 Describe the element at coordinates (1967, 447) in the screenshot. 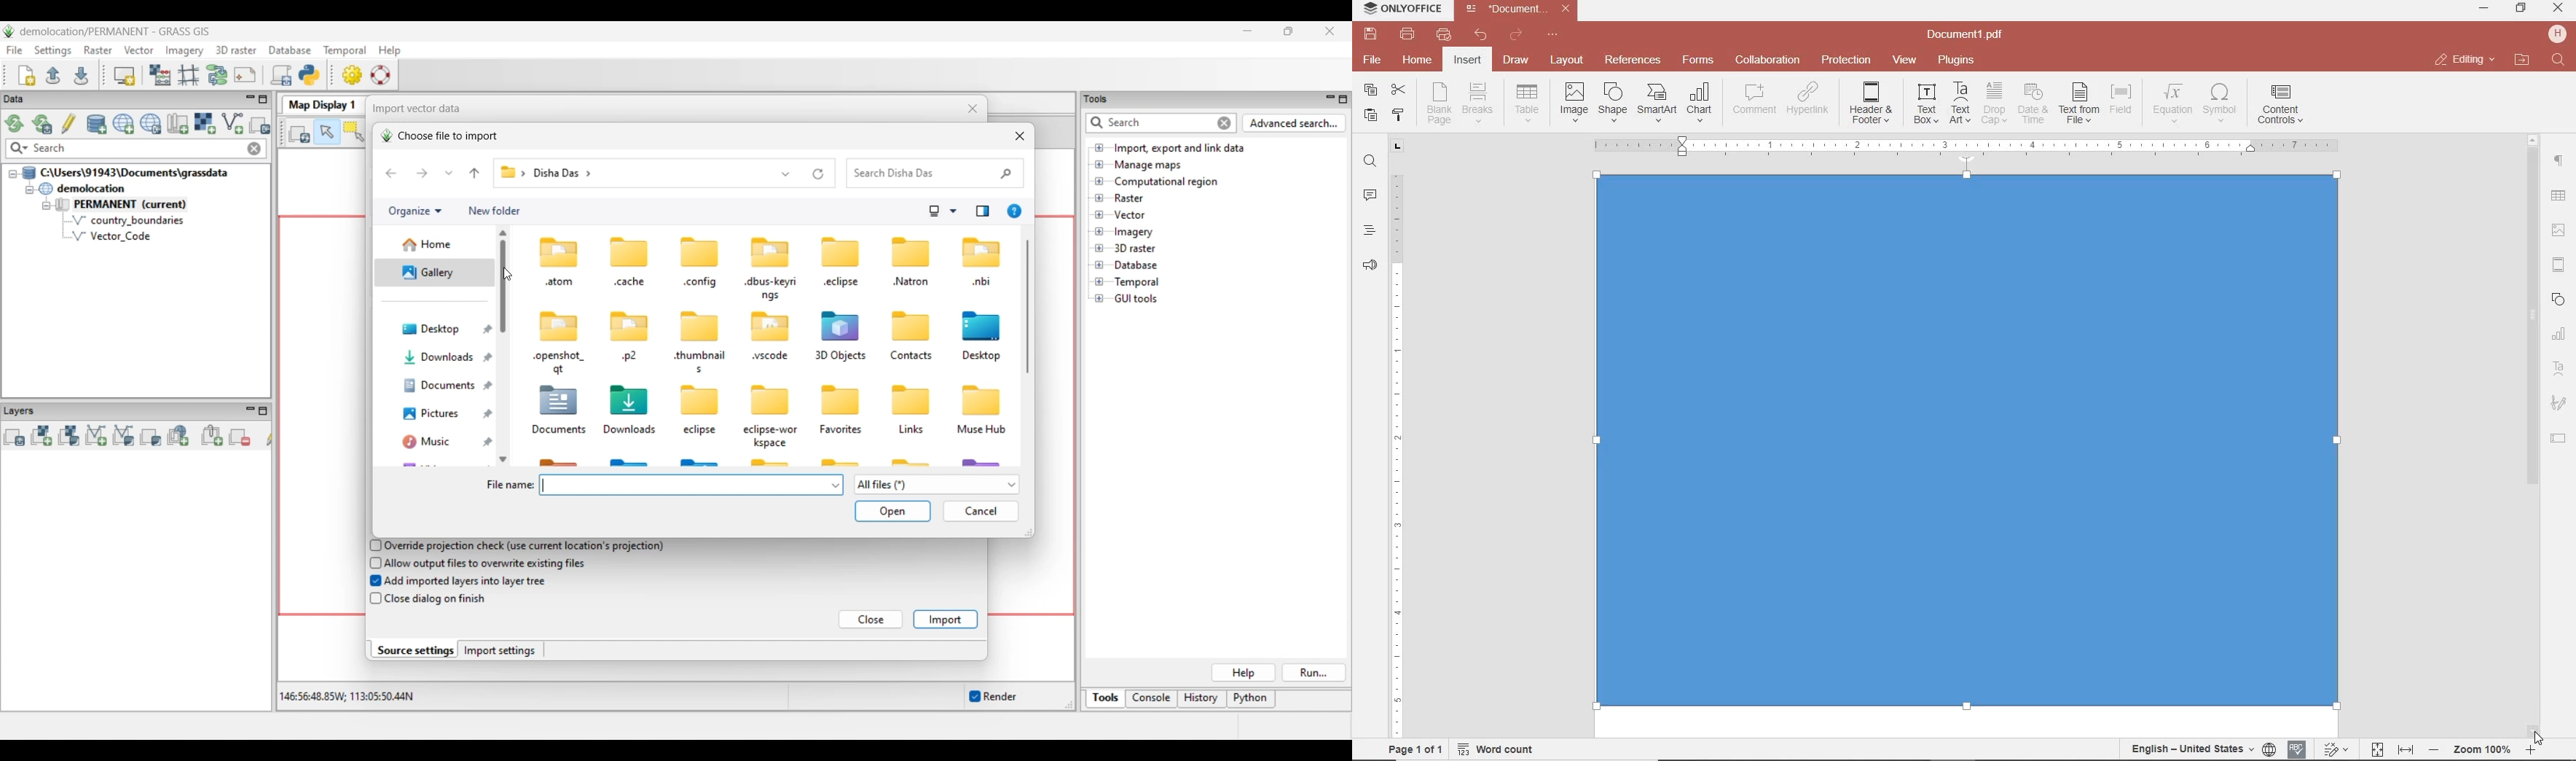

I see `` at that location.